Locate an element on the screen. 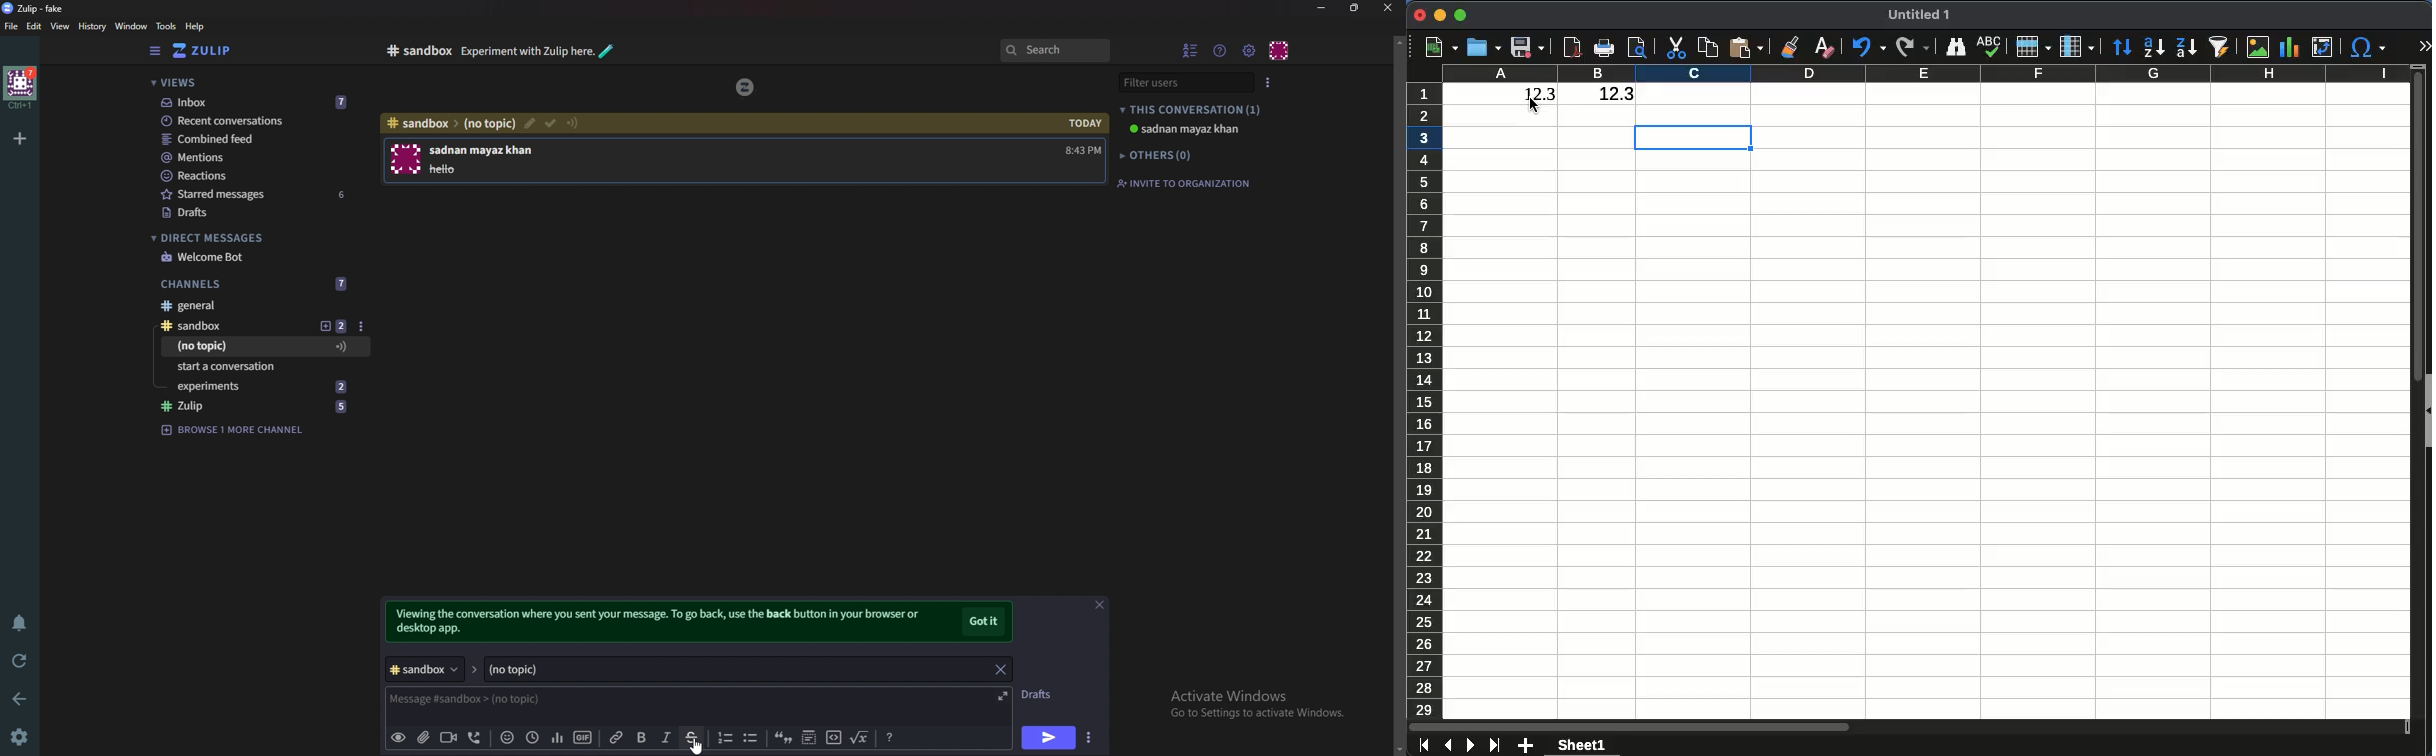  autofilter is located at coordinates (2218, 46).